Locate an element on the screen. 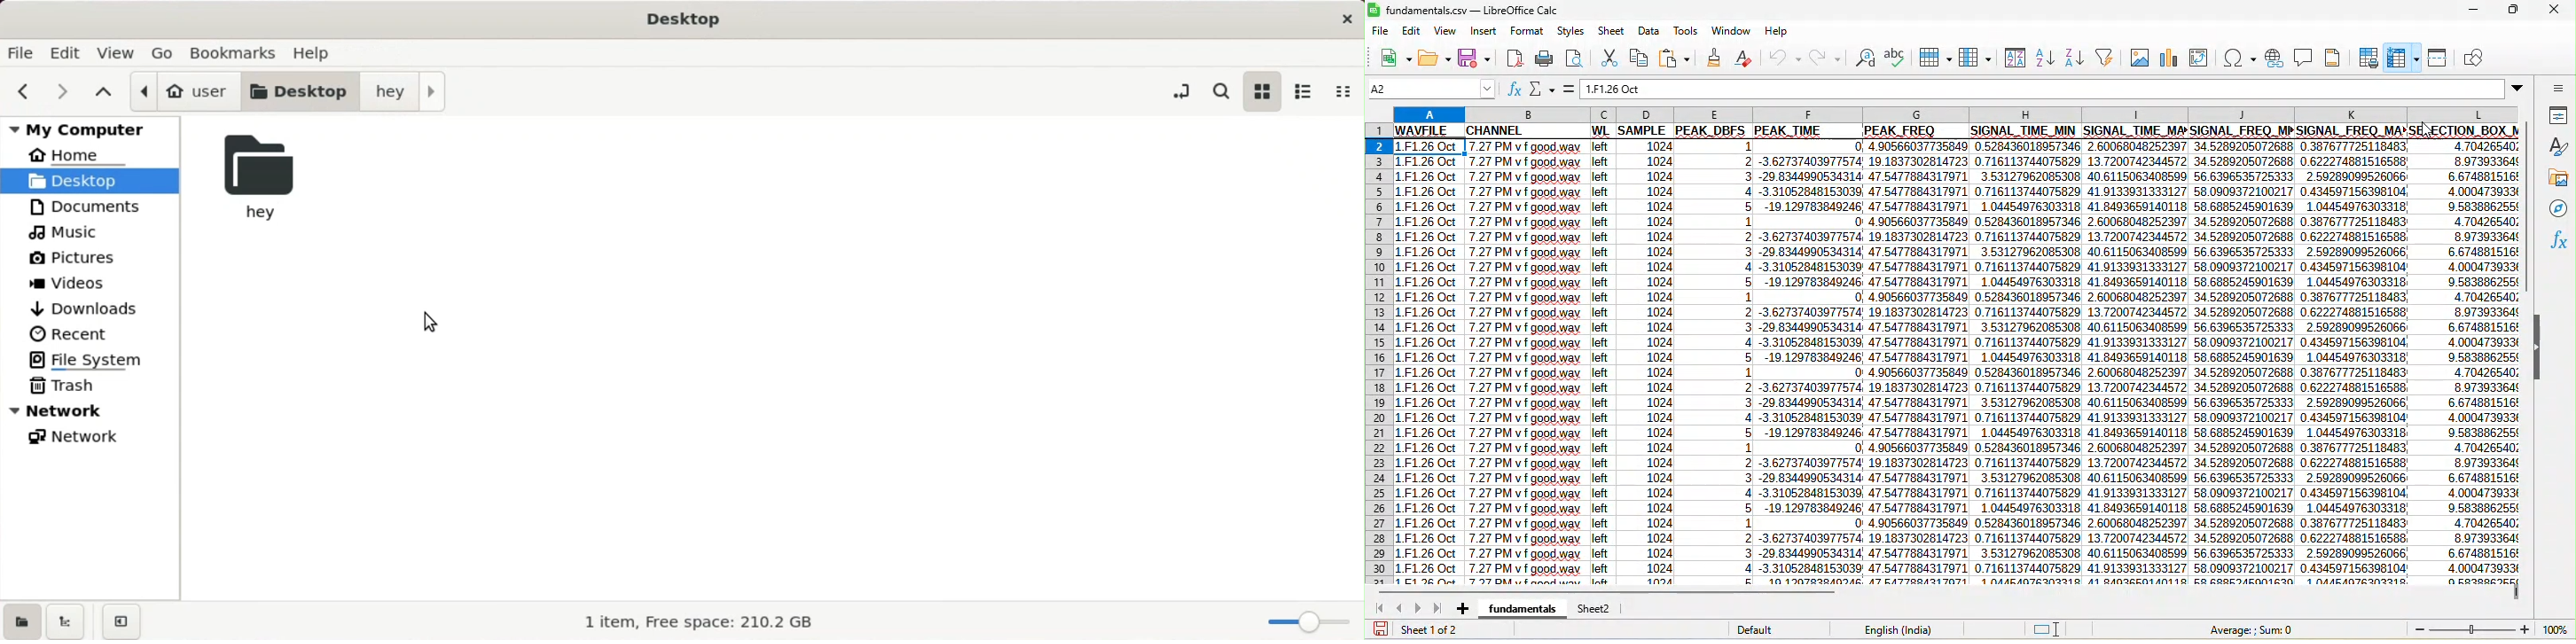 The image size is (2576, 644). first row freeze is located at coordinates (1957, 130).